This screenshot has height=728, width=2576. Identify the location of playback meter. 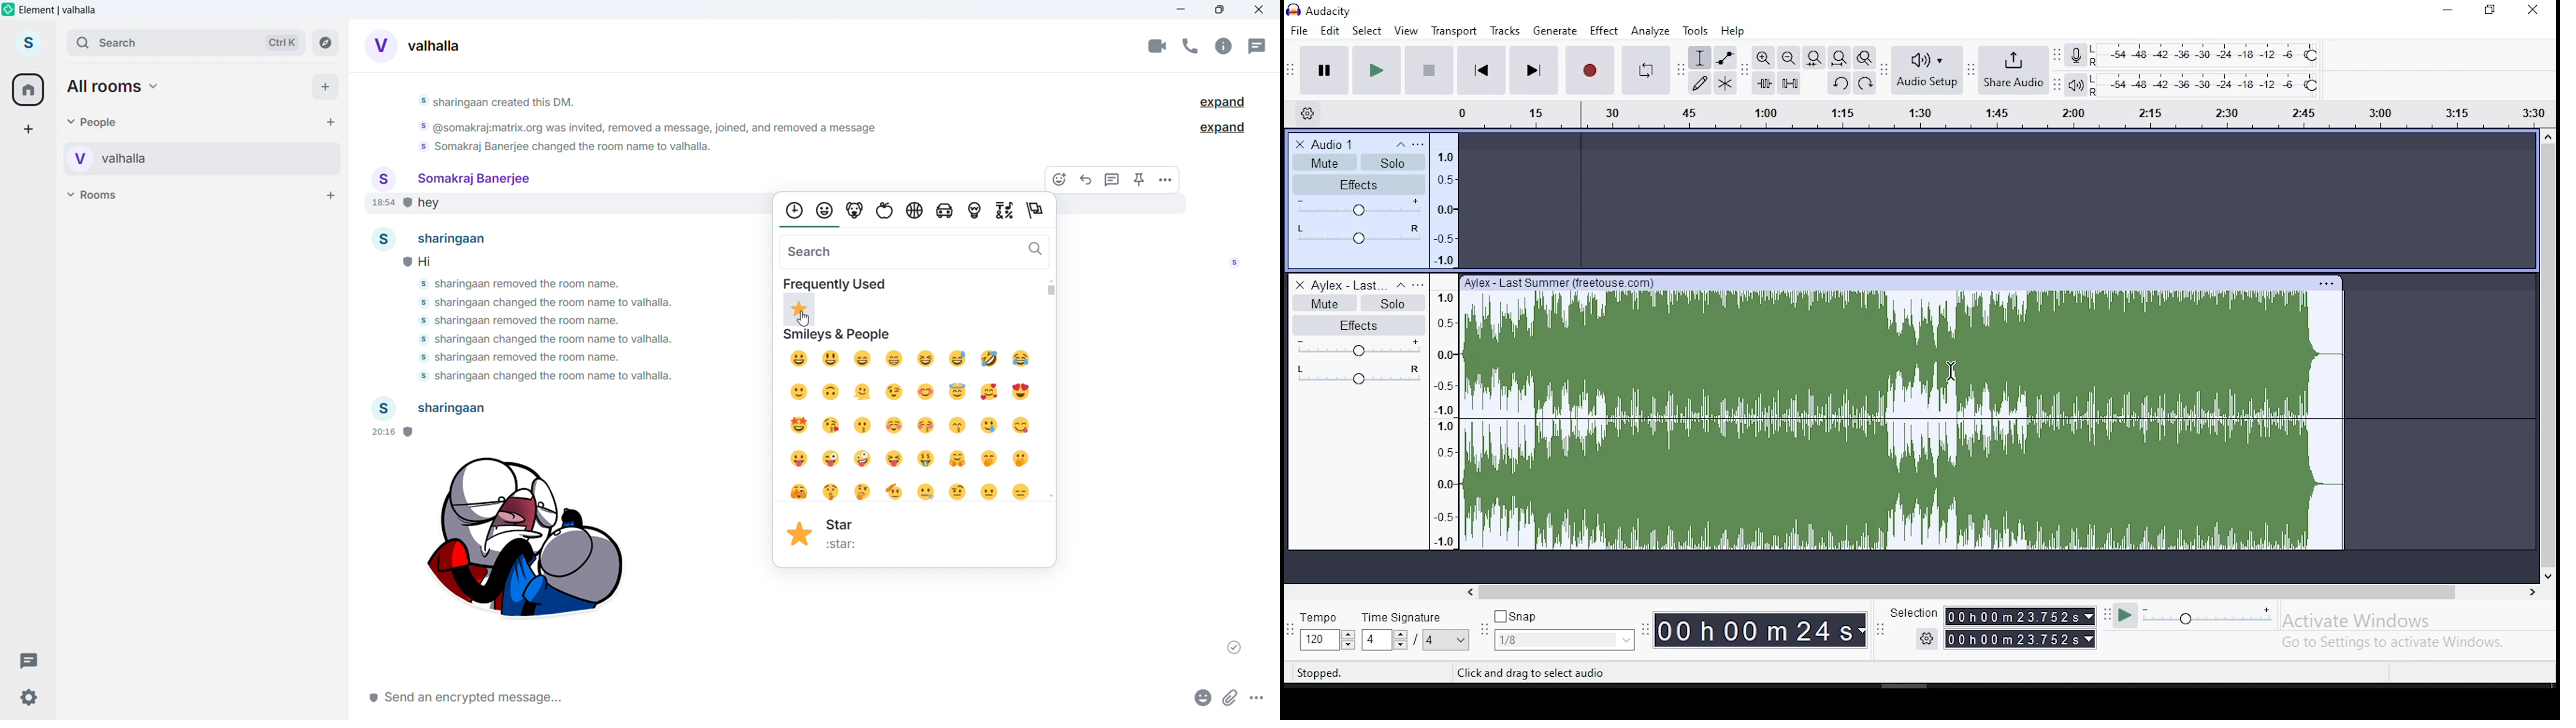
(2206, 86).